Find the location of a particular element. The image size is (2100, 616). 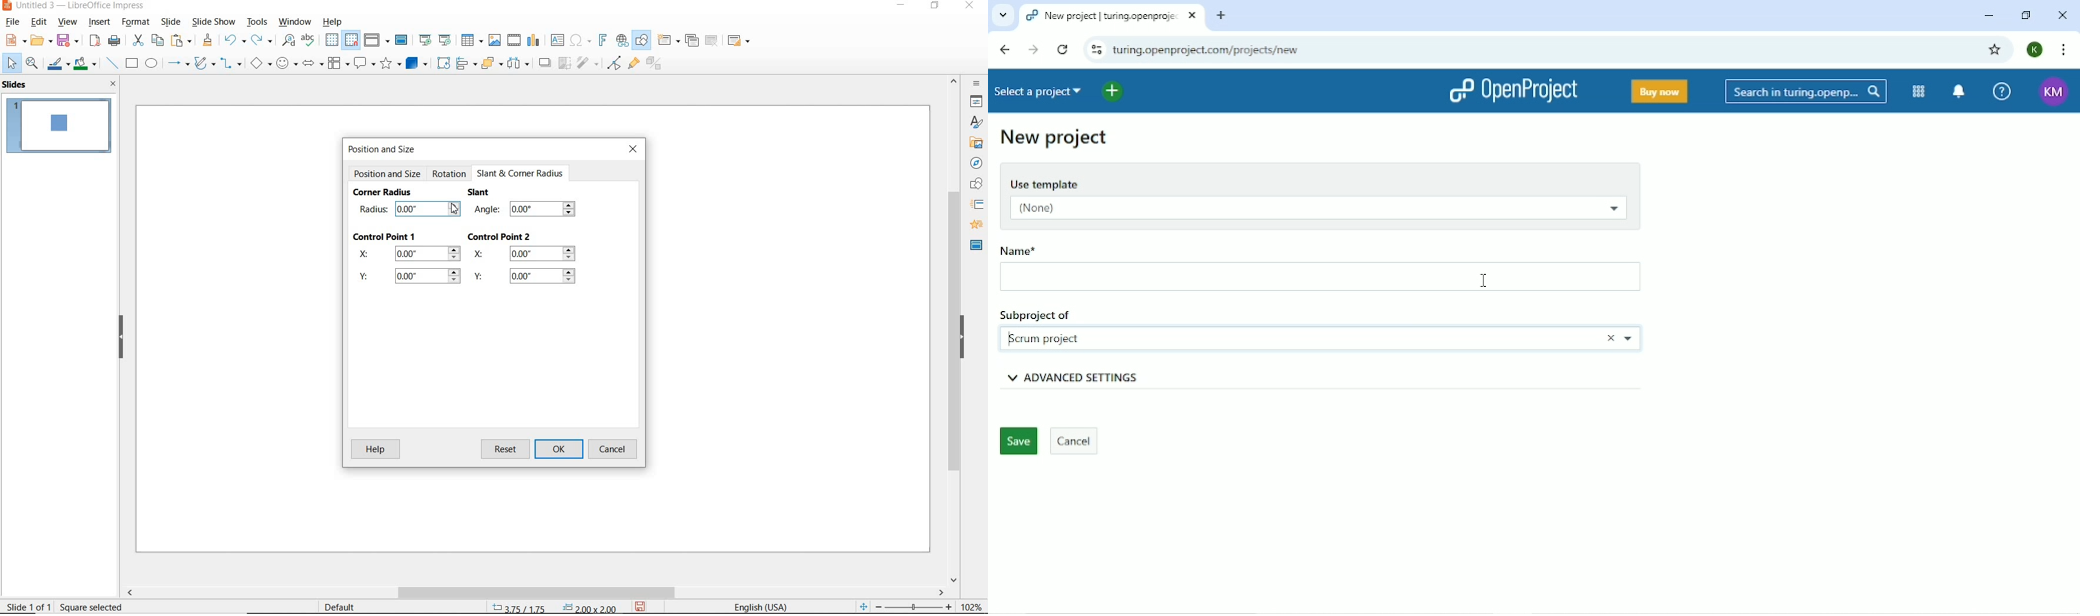

RADIUS is located at coordinates (409, 209).